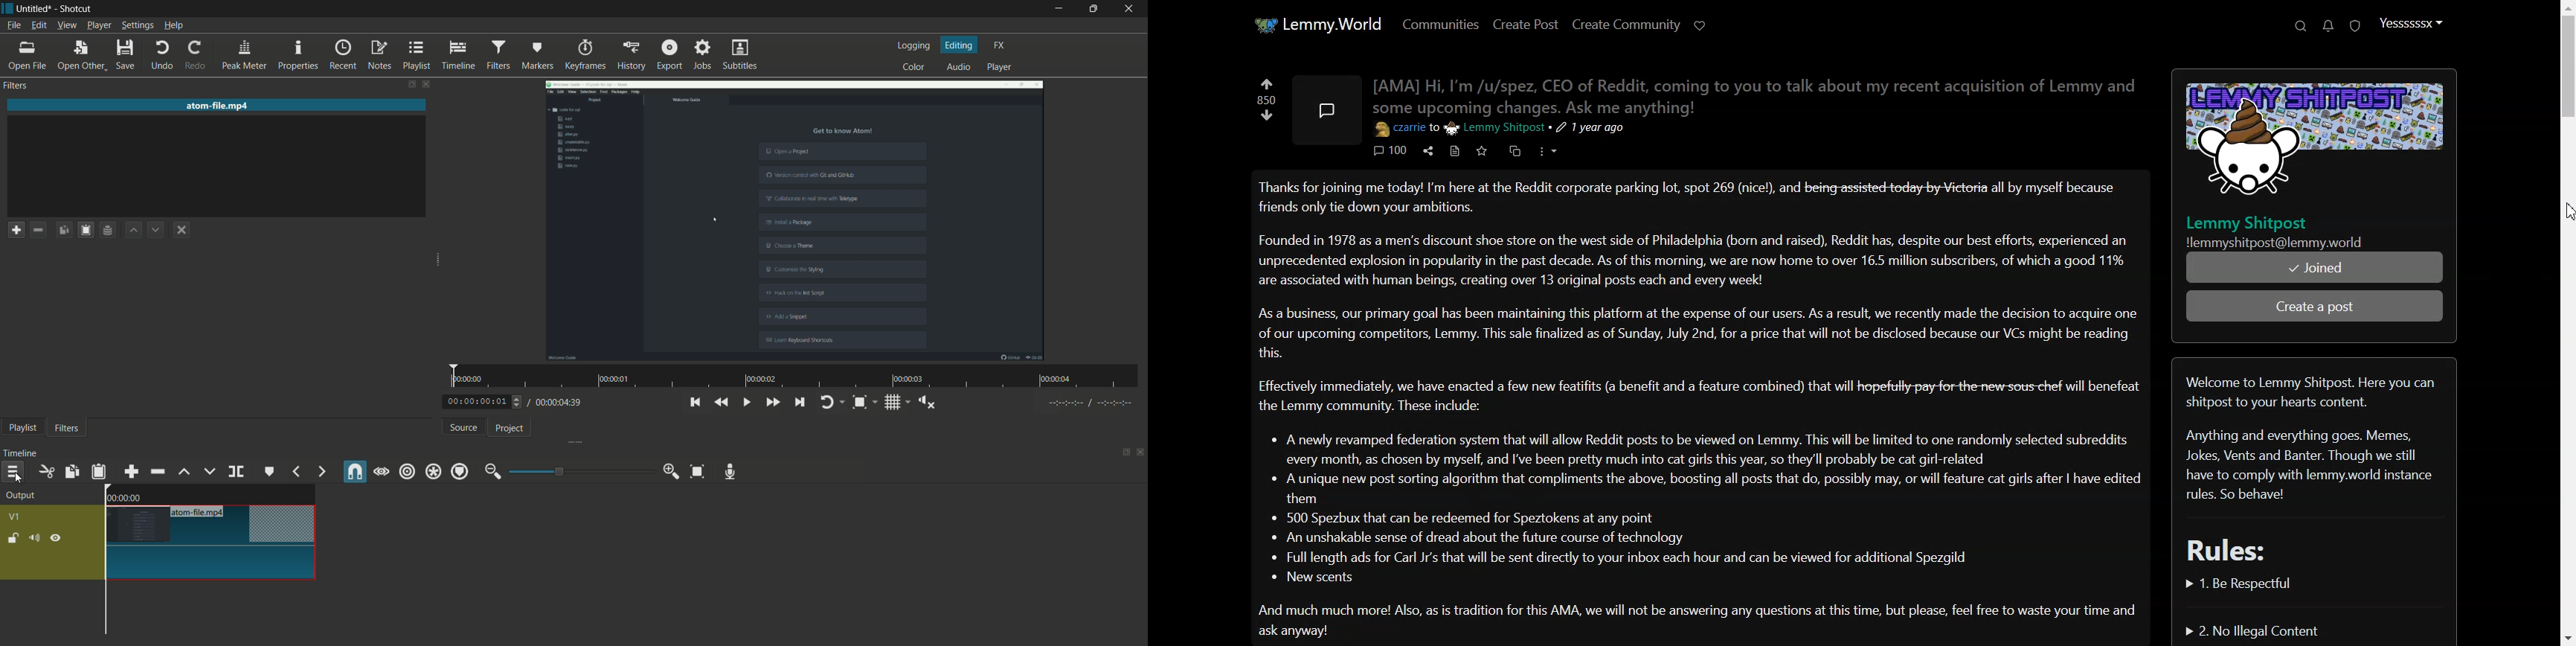 The image size is (2576, 672). Describe the element at coordinates (157, 471) in the screenshot. I see `ripple delete` at that location.